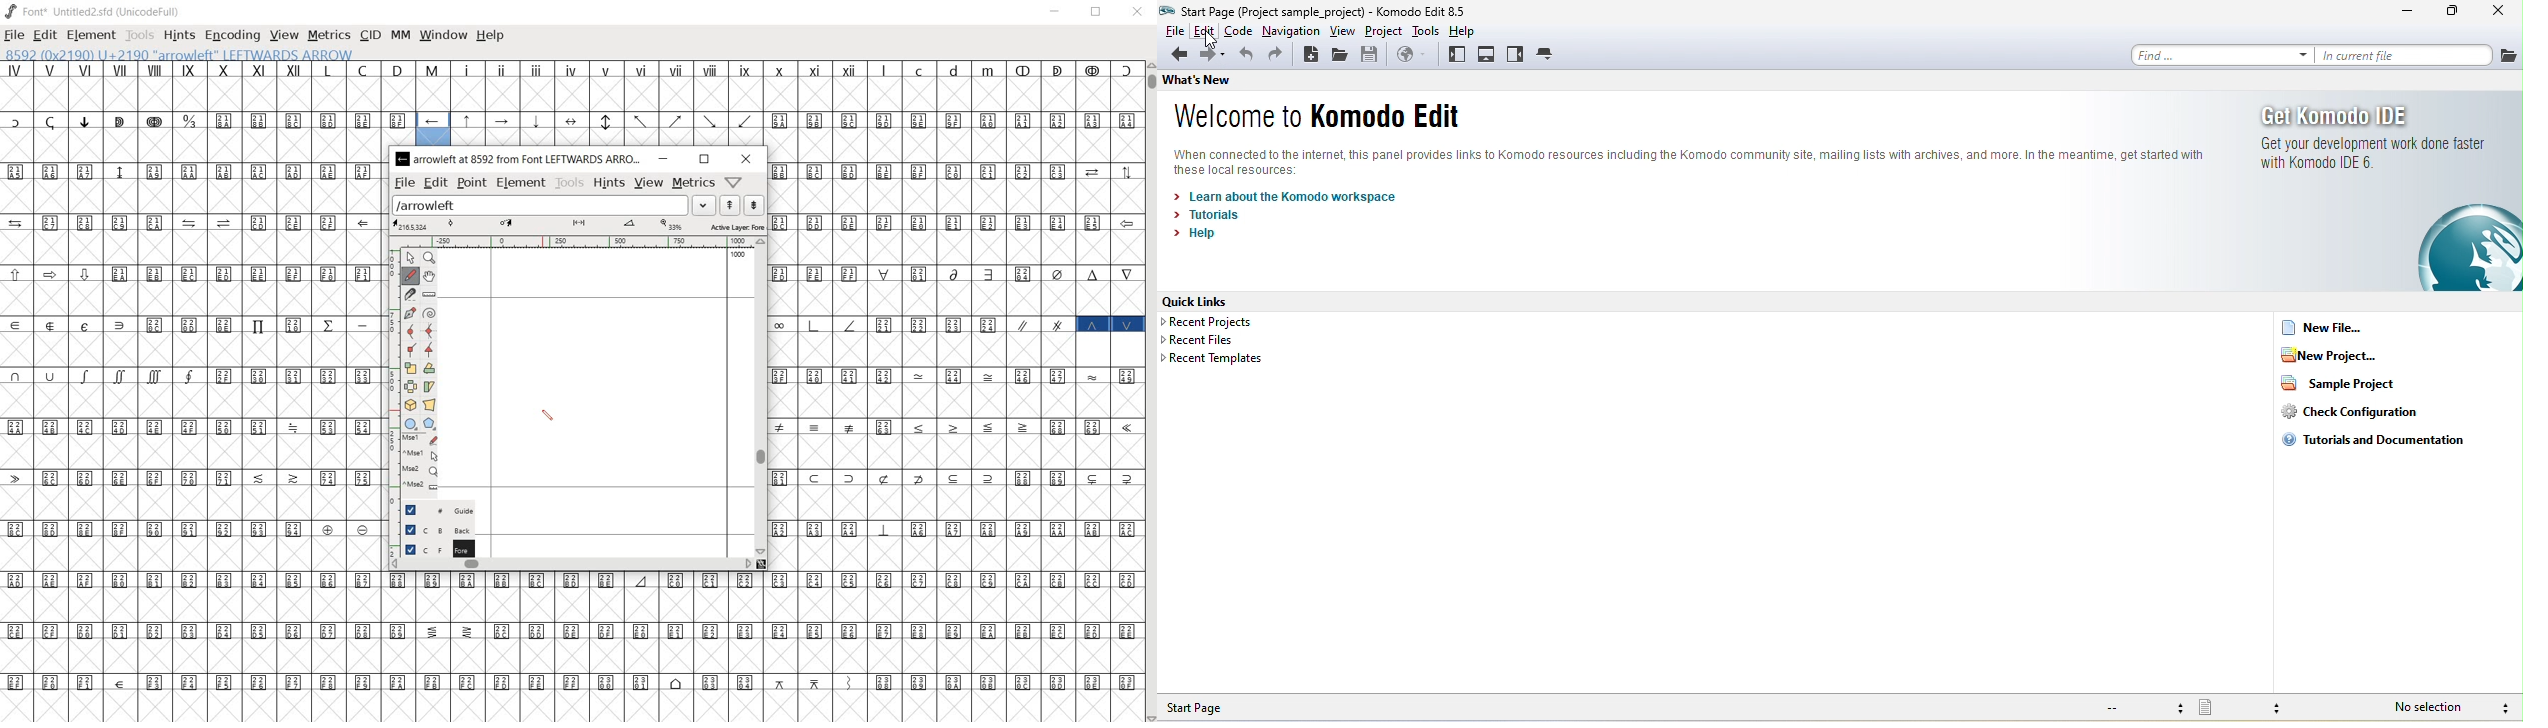 The height and width of the screenshot is (728, 2548). Describe the element at coordinates (430, 330) in the screenshot. I see `add a curve point always either horizontal or vertical` at that location.